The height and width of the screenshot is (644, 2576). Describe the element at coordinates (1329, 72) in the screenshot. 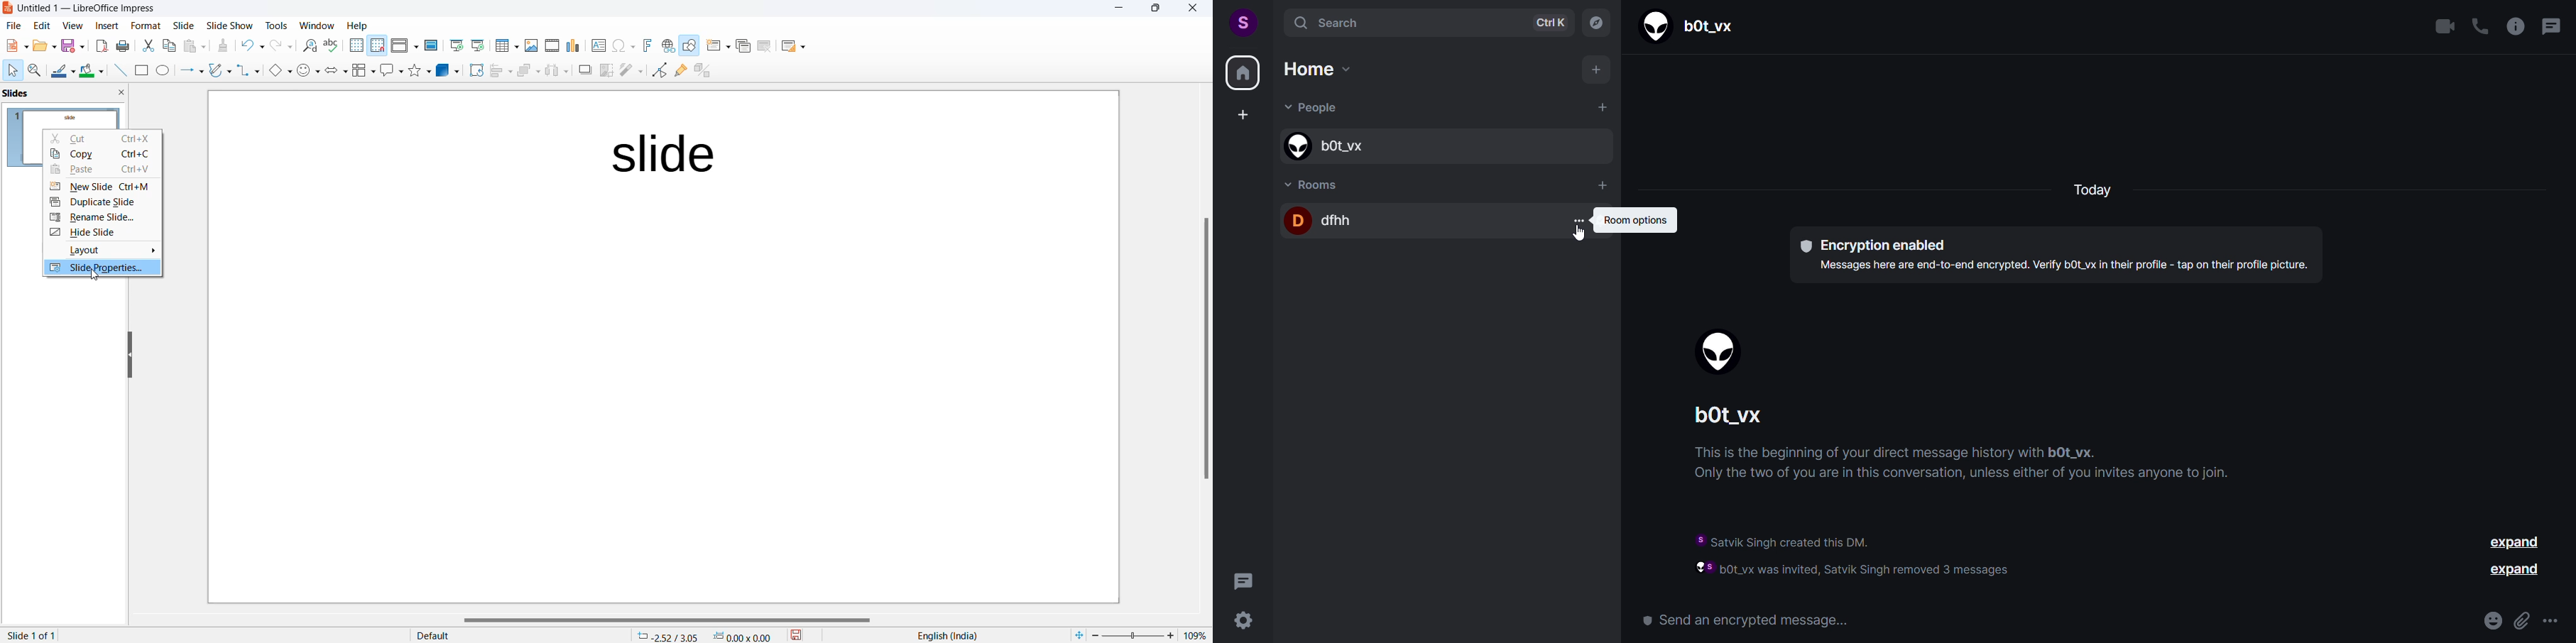

I see `home options` at that location.